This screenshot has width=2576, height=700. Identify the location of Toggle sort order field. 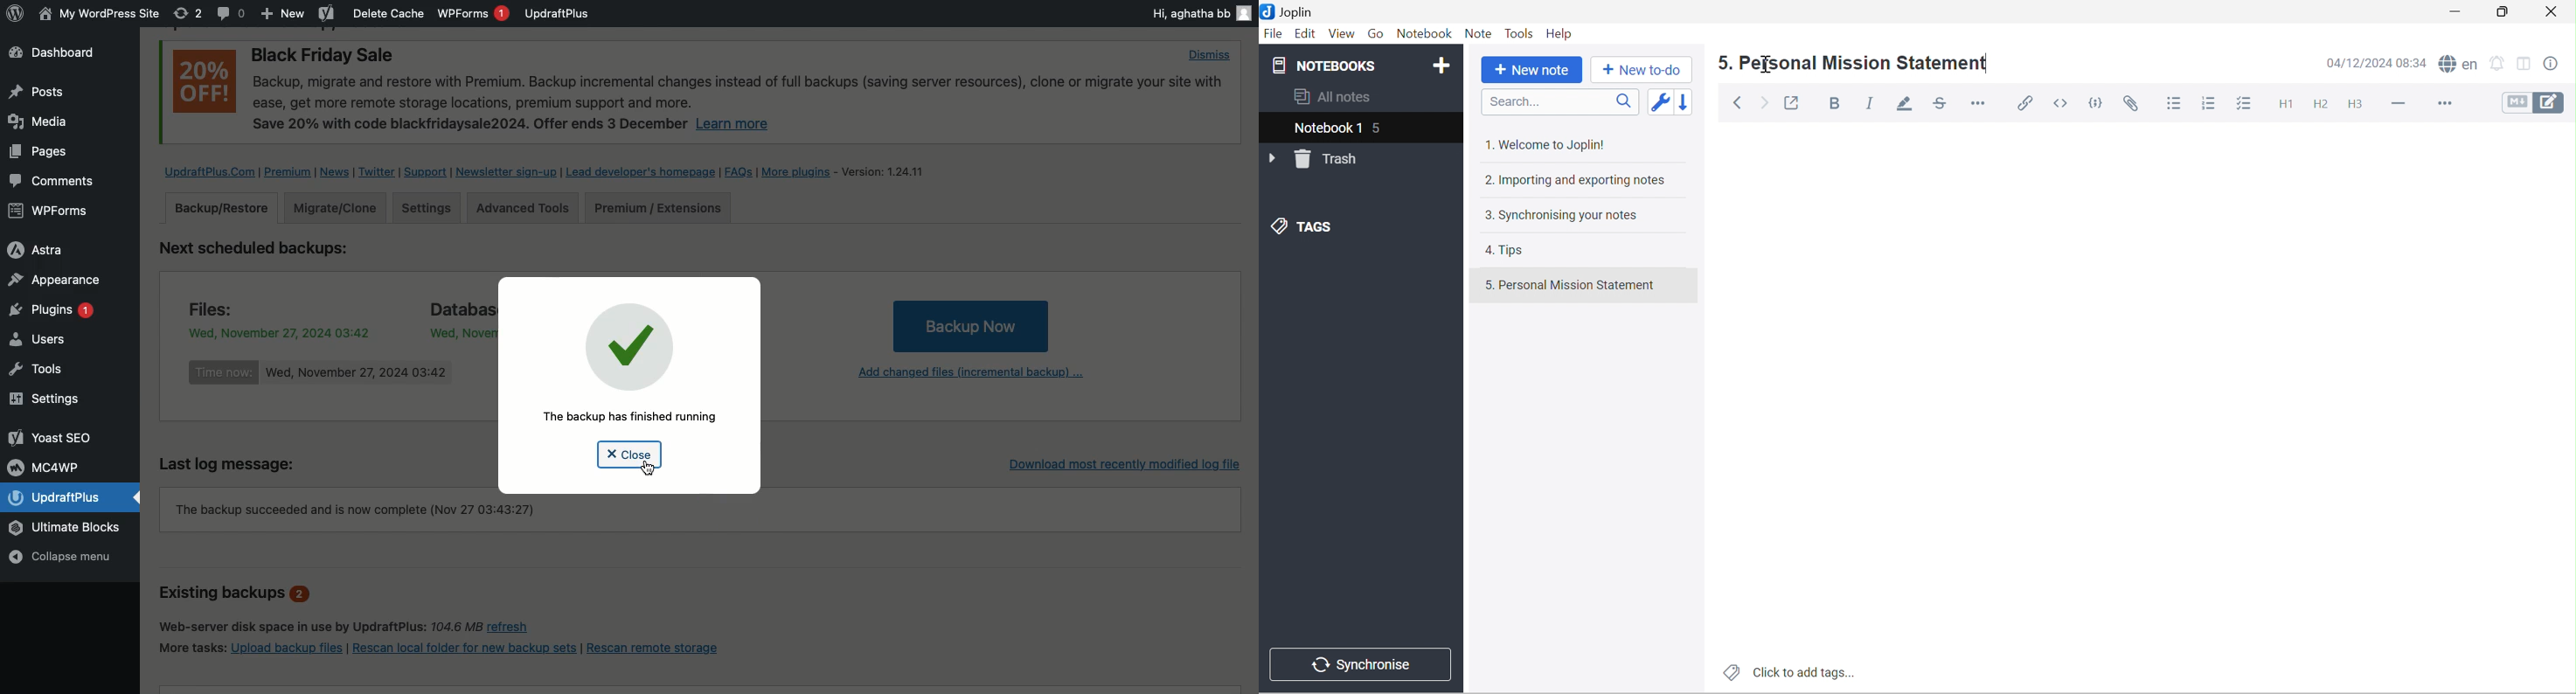
(1659, 104).